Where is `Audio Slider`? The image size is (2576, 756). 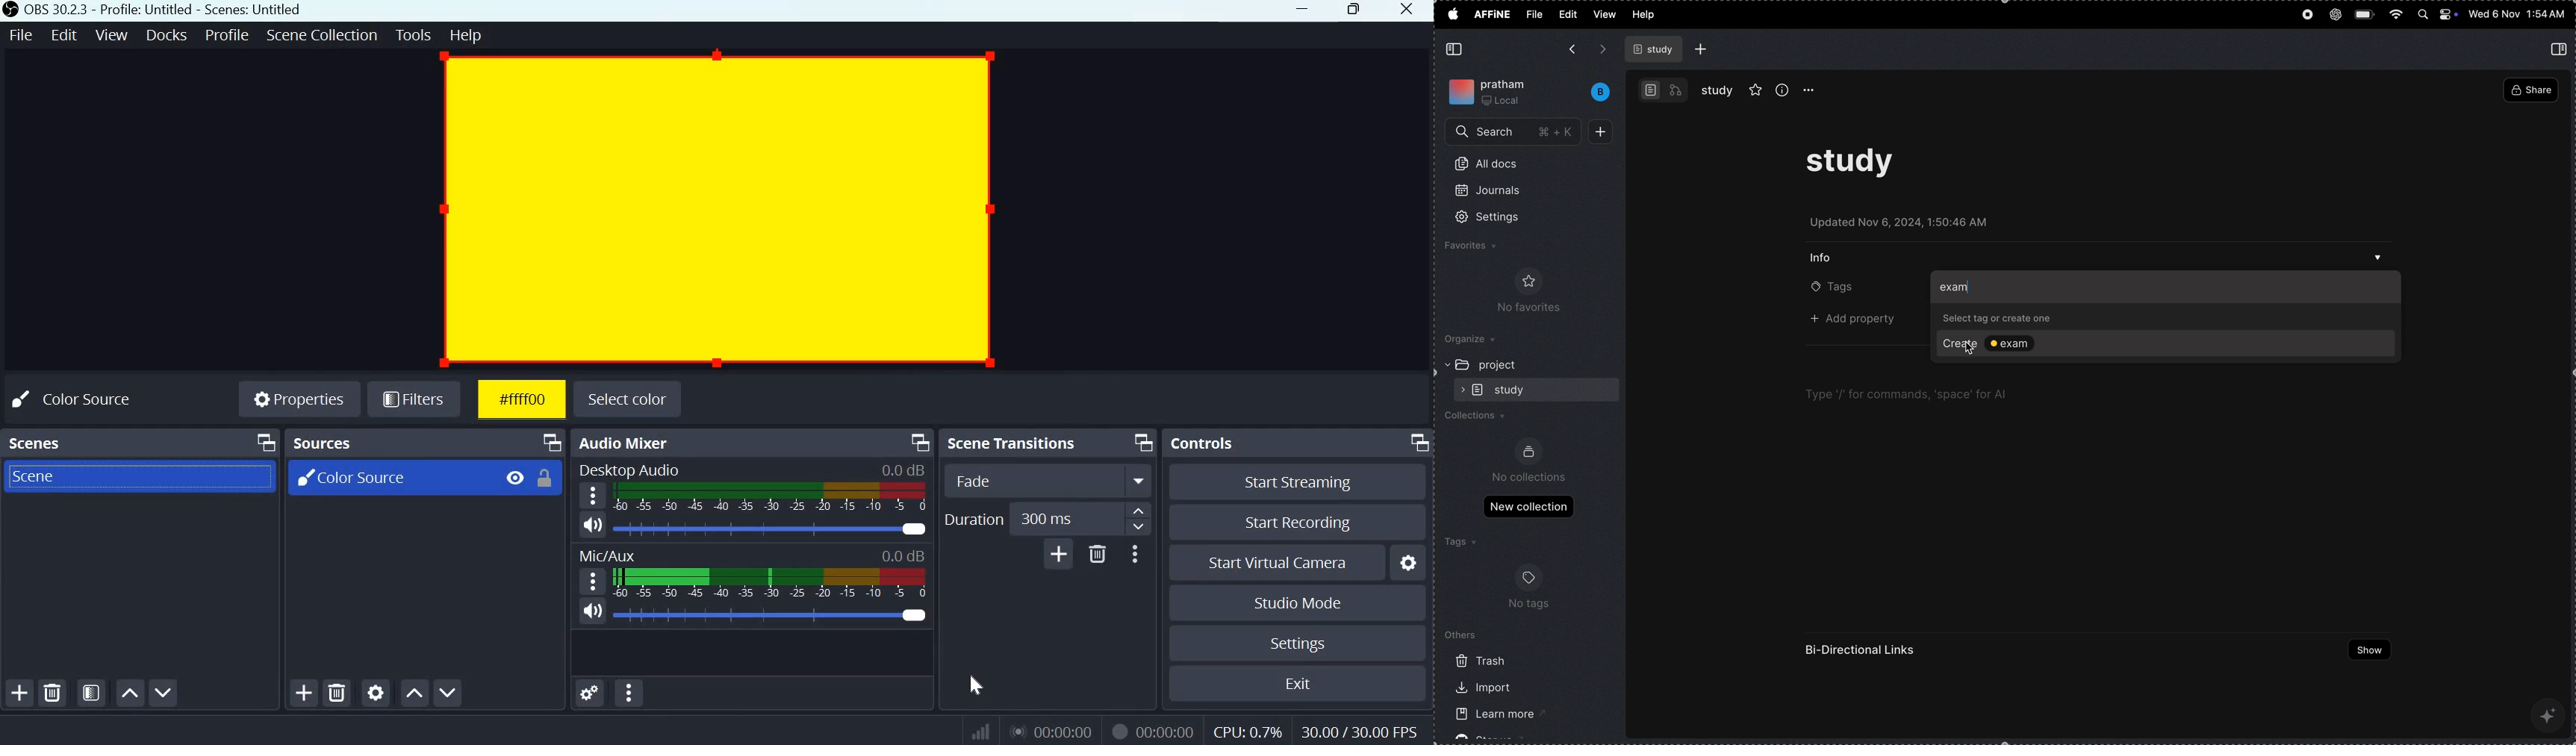
Audio Slider is located at coordinates (913, 613).